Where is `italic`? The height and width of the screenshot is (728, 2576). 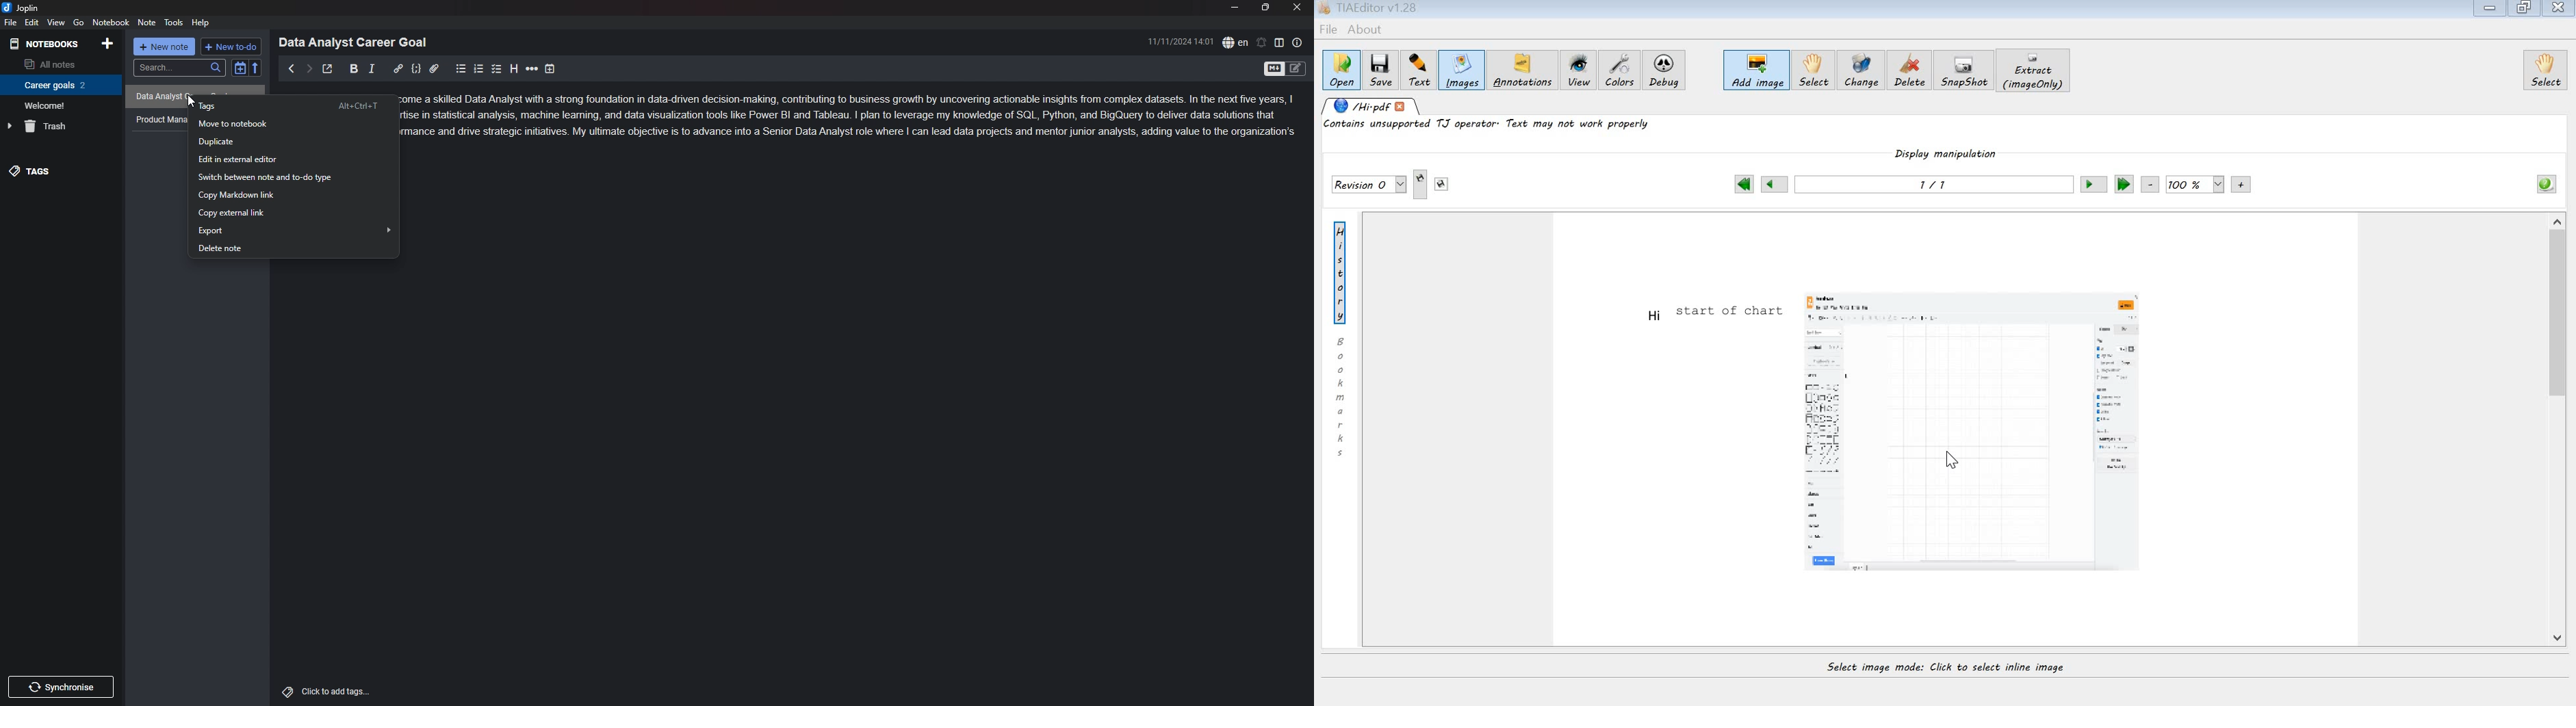
italic is located at coordinates (372, 69).